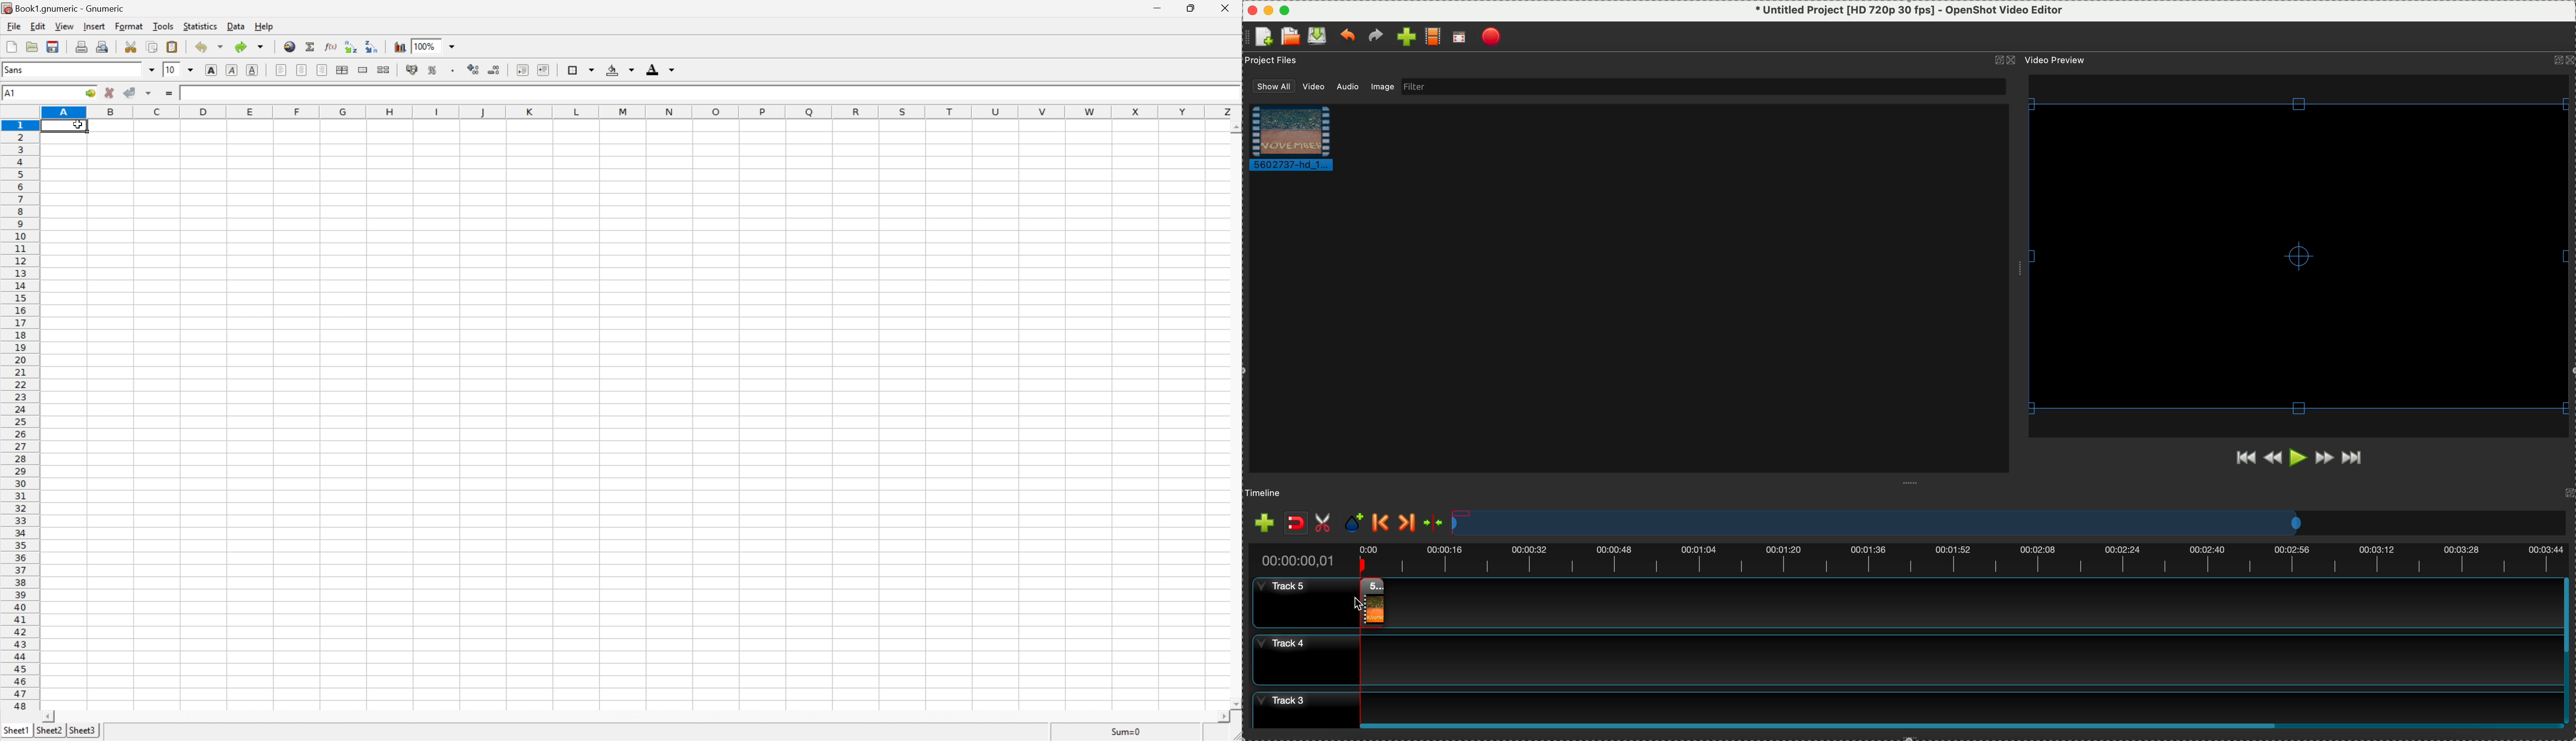  Describe the element at coordinates (1272, 62) in the screenshot. I see `project files` at that location.